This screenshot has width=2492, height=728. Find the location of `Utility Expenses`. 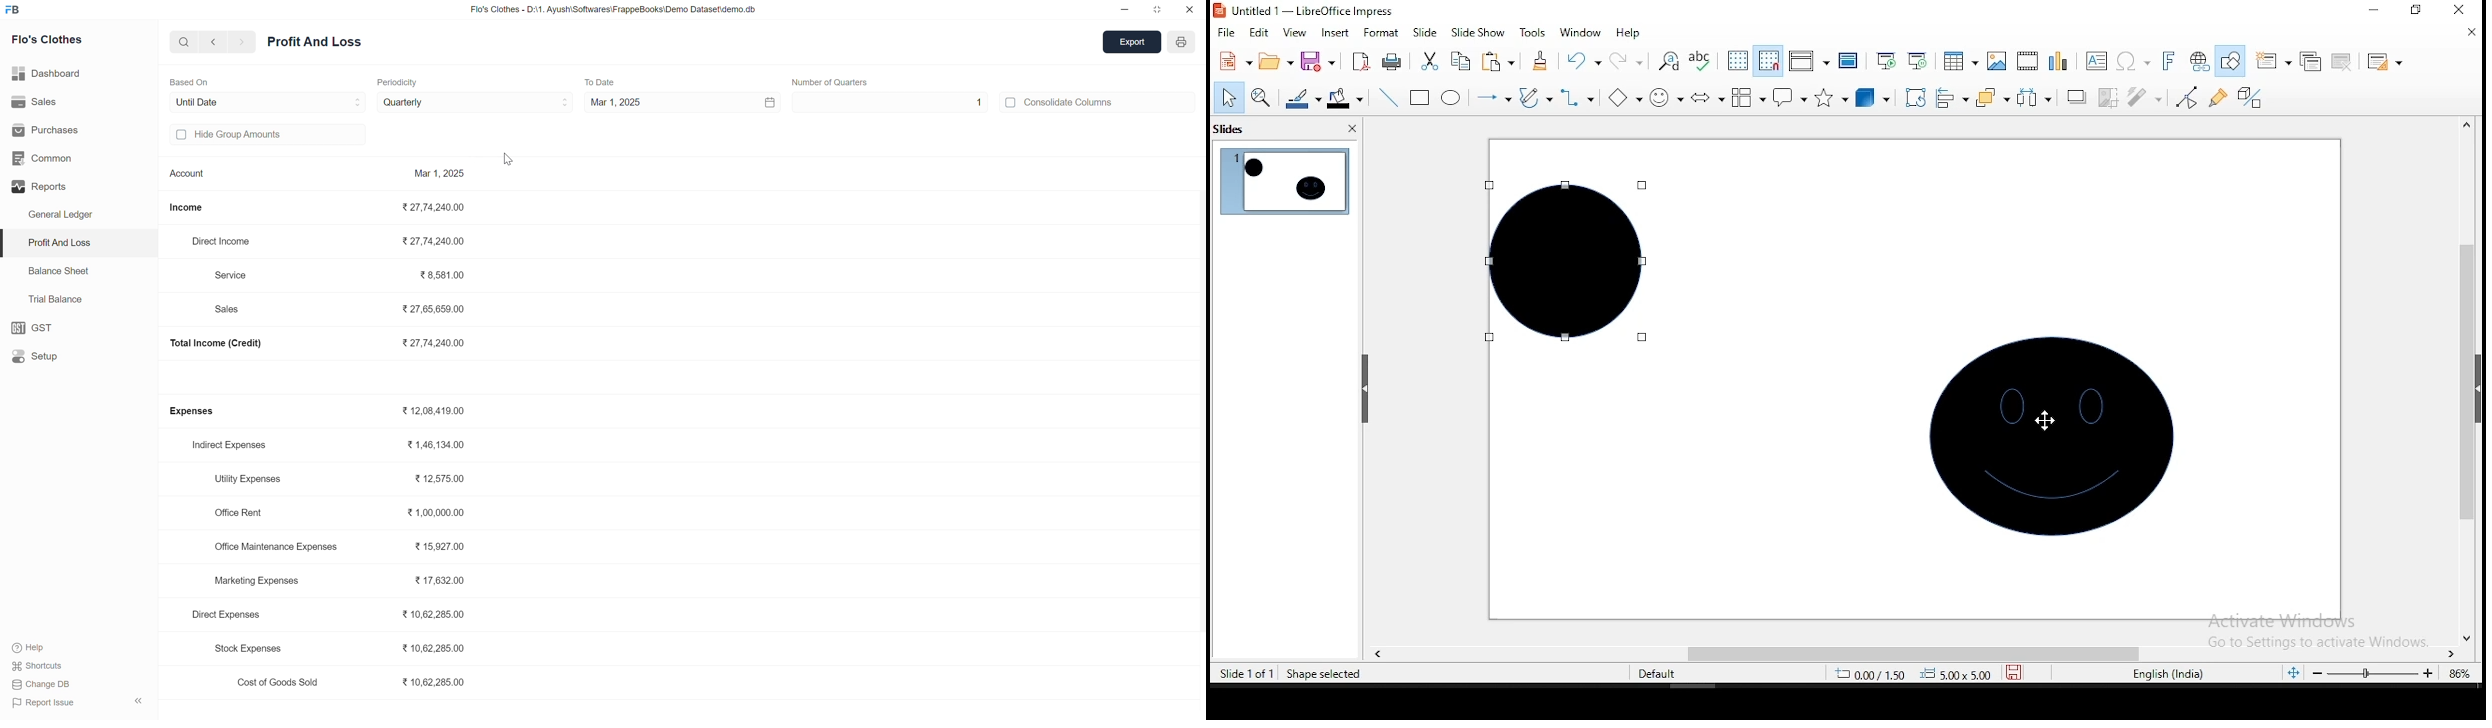

Utility Expenses is located at coordinates (248, 477).